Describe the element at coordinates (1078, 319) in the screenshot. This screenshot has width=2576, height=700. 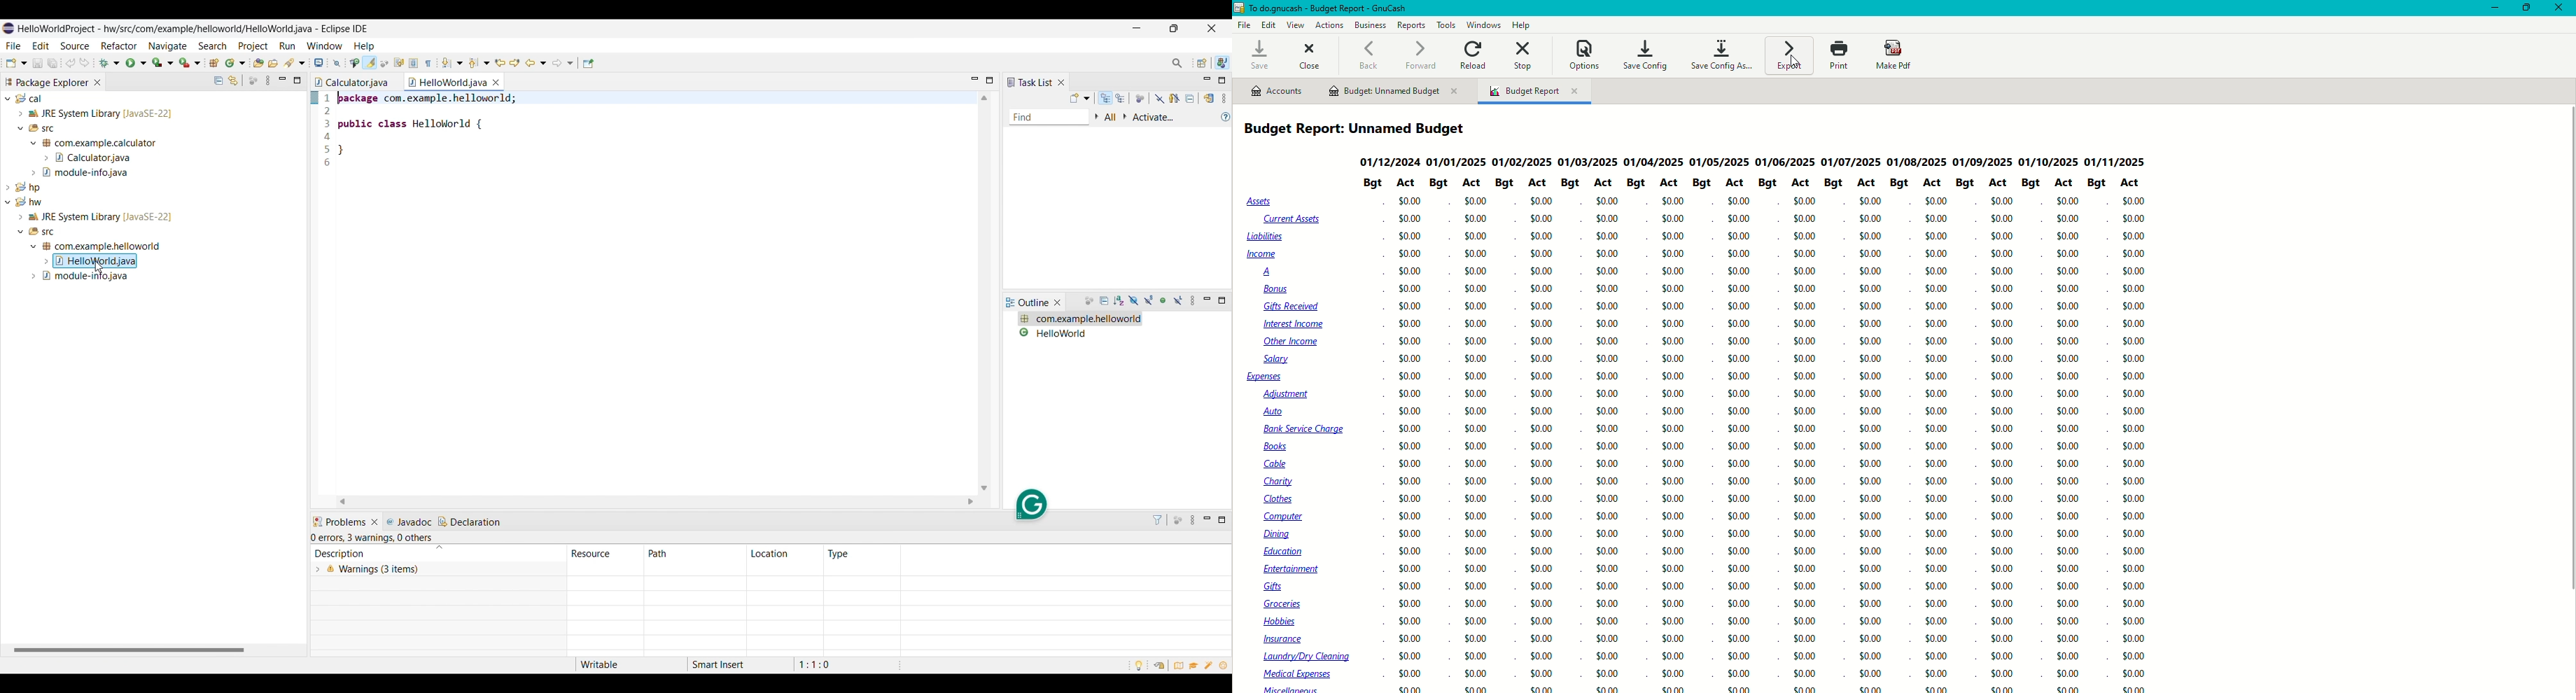
I see `com.example.calculator` at that location.